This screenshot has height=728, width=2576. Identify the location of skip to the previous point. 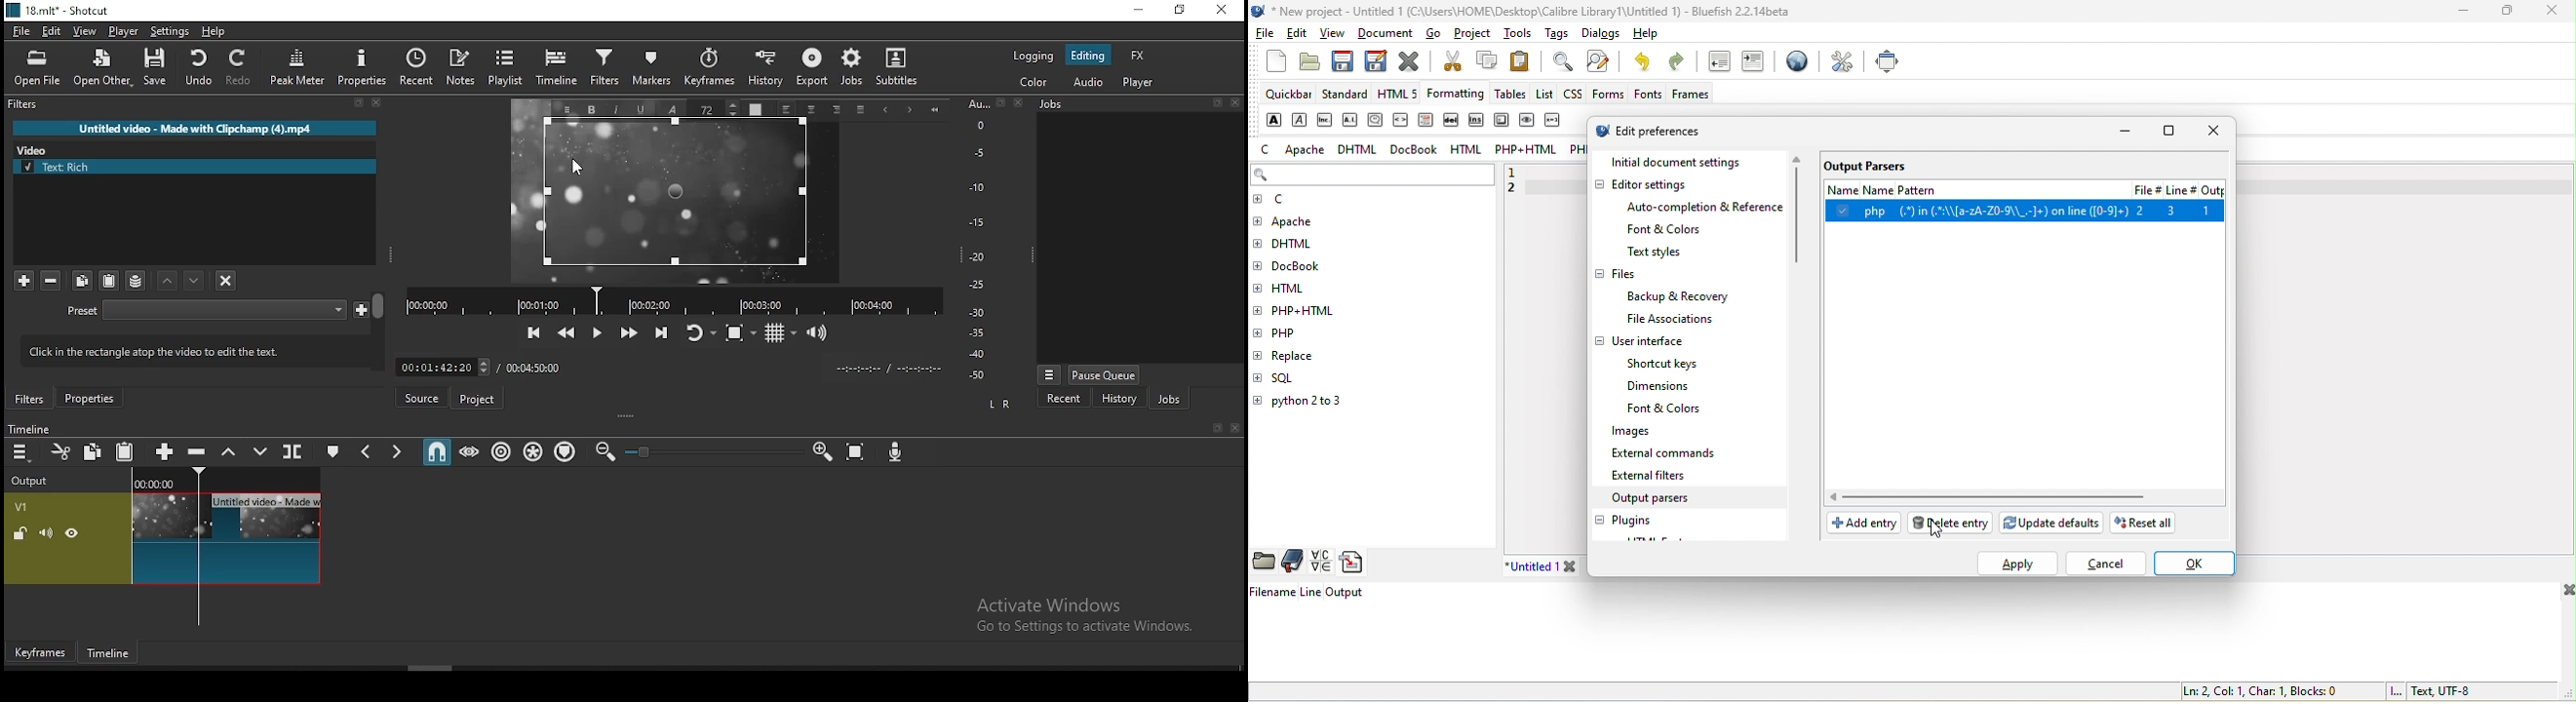
(534, 332).